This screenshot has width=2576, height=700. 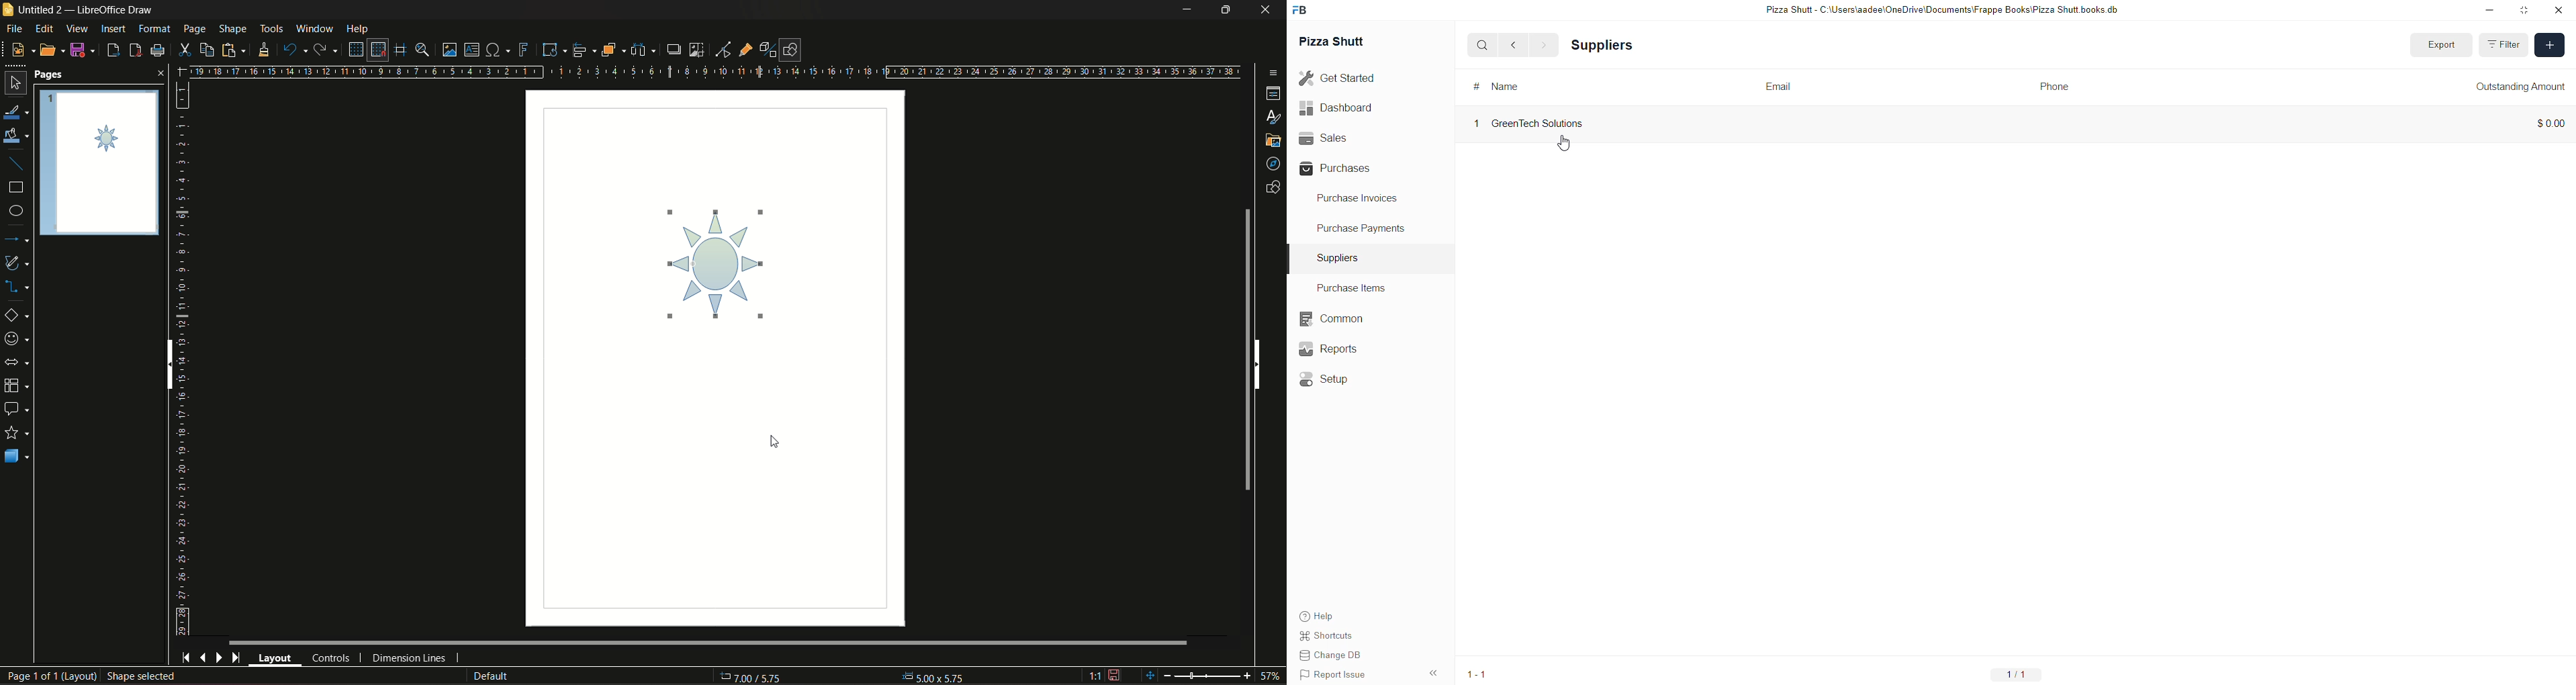 What do you see at coordinates (1352, 138) in the screenshot?
I see `Sales` at bounding box center [1352, 138].